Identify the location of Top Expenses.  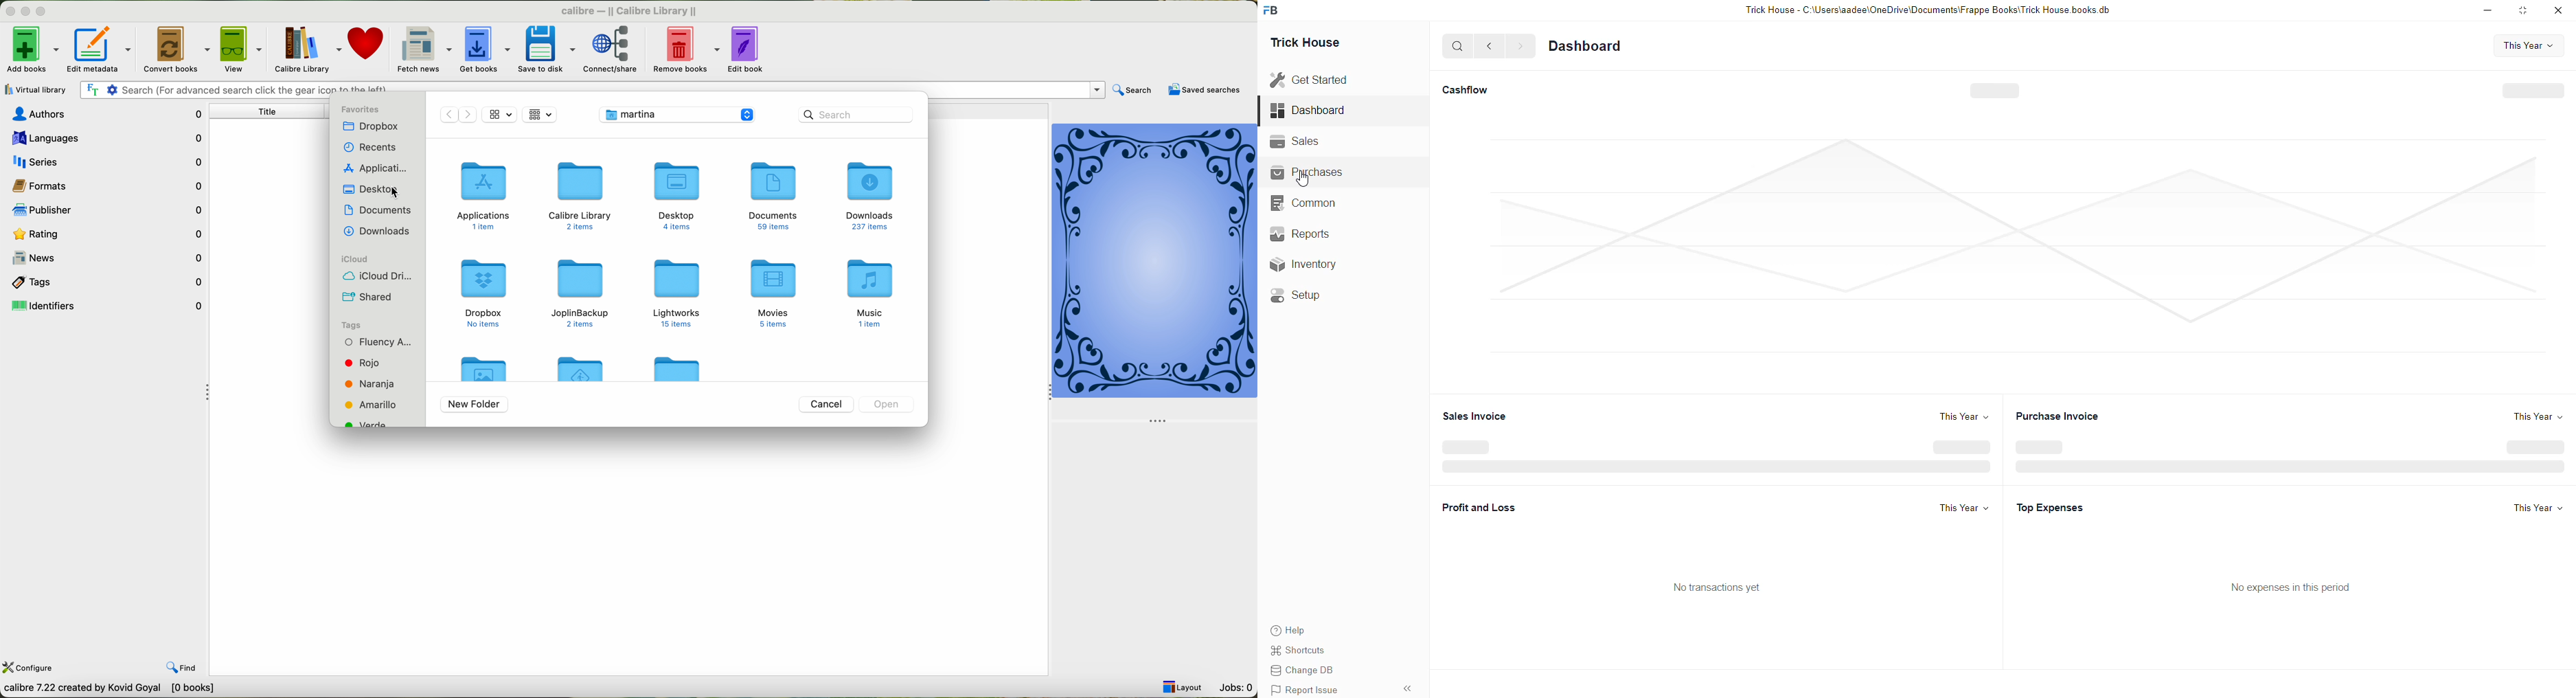
(2047, 506).